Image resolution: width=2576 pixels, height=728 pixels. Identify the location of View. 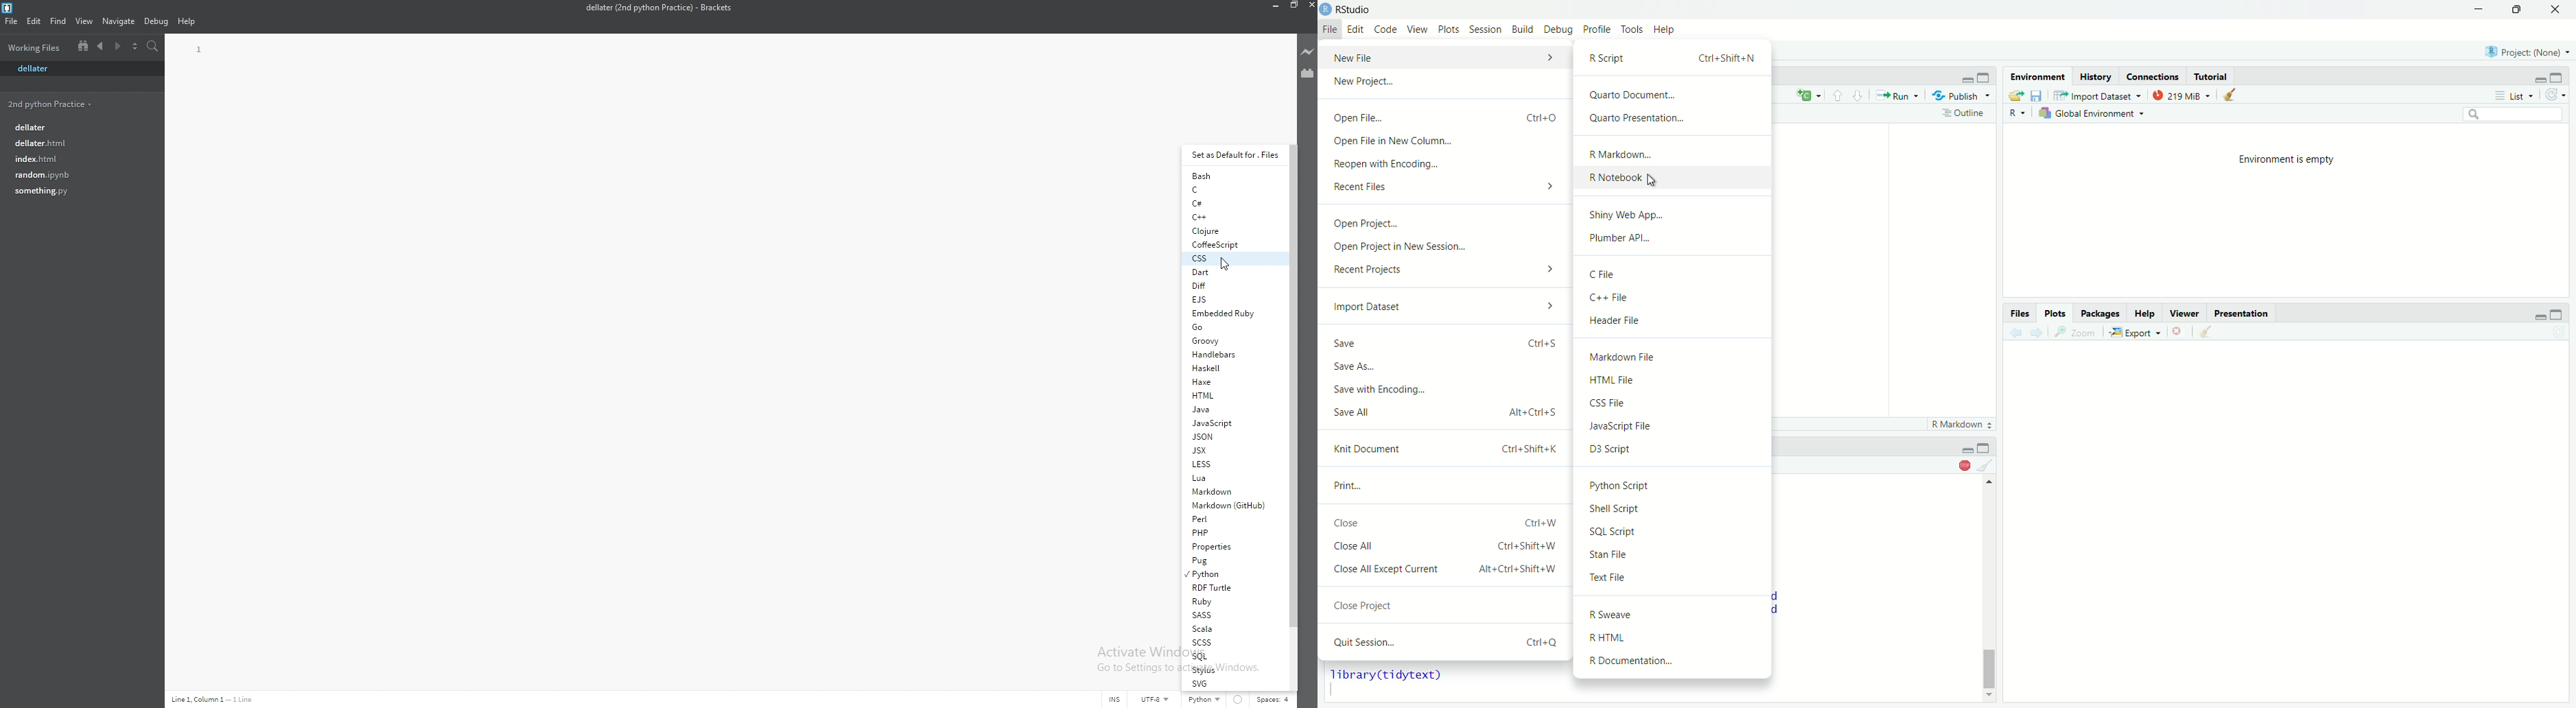
(1418, 30).